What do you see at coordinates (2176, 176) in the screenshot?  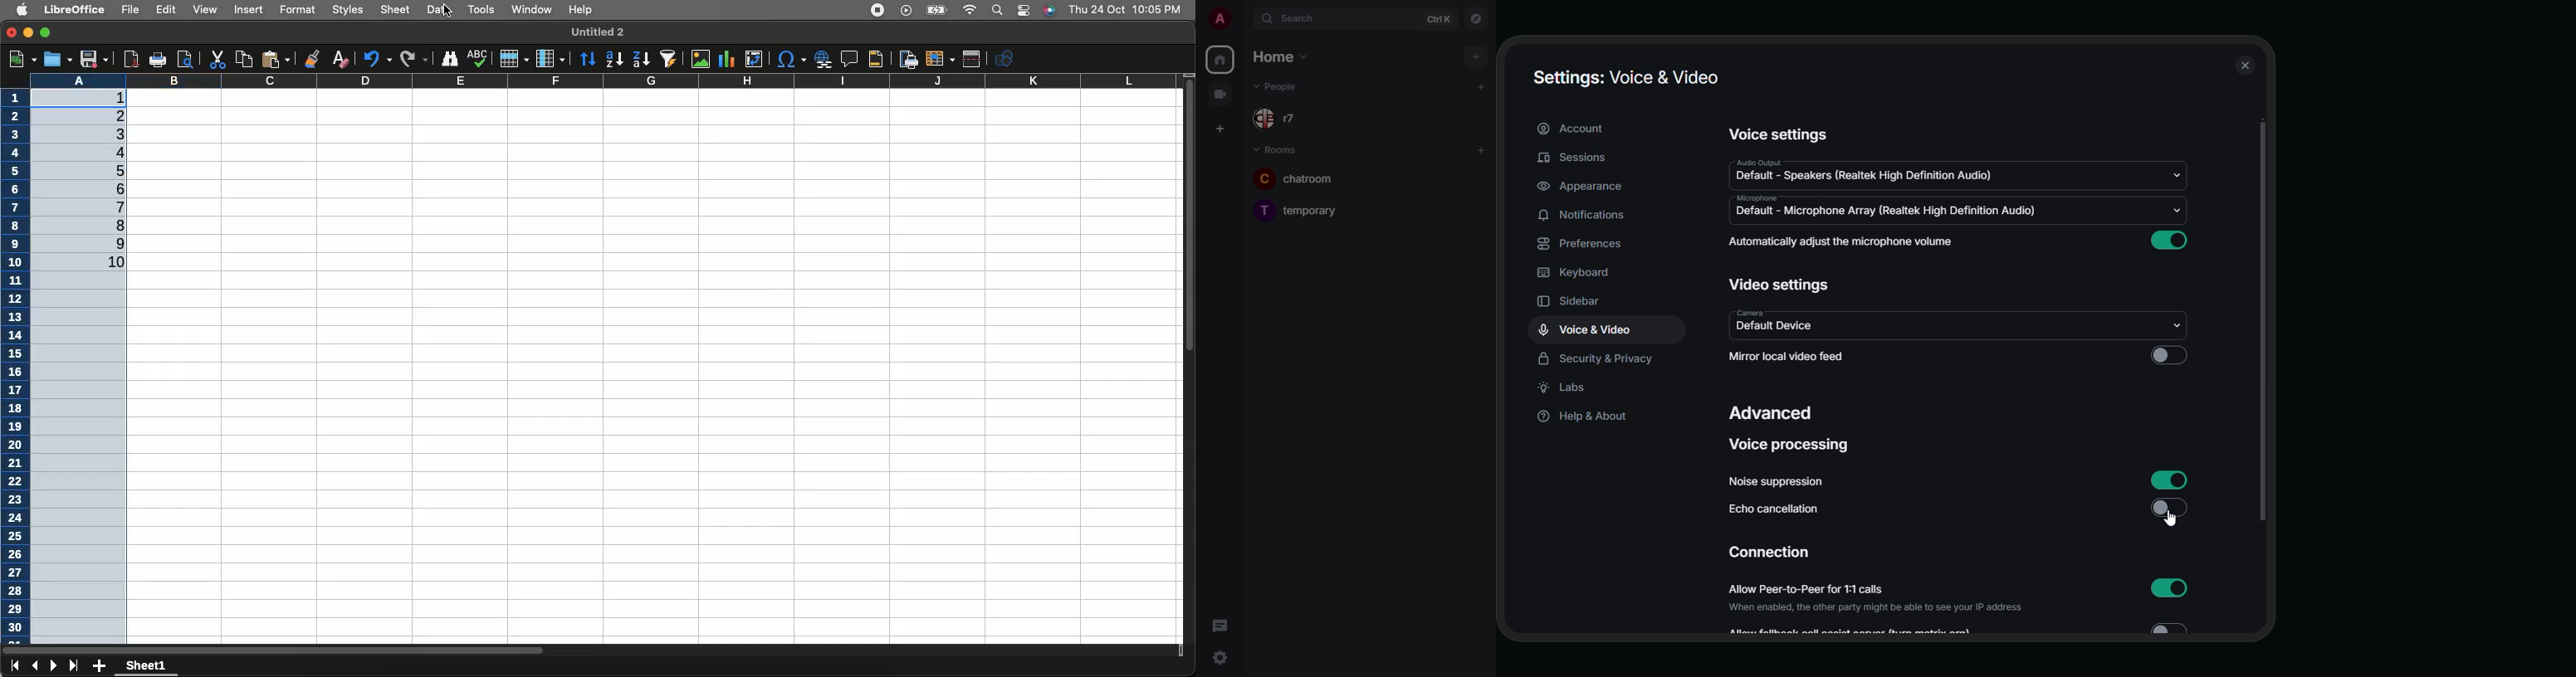 I see `drop down` at bounding box center [2176, 176].